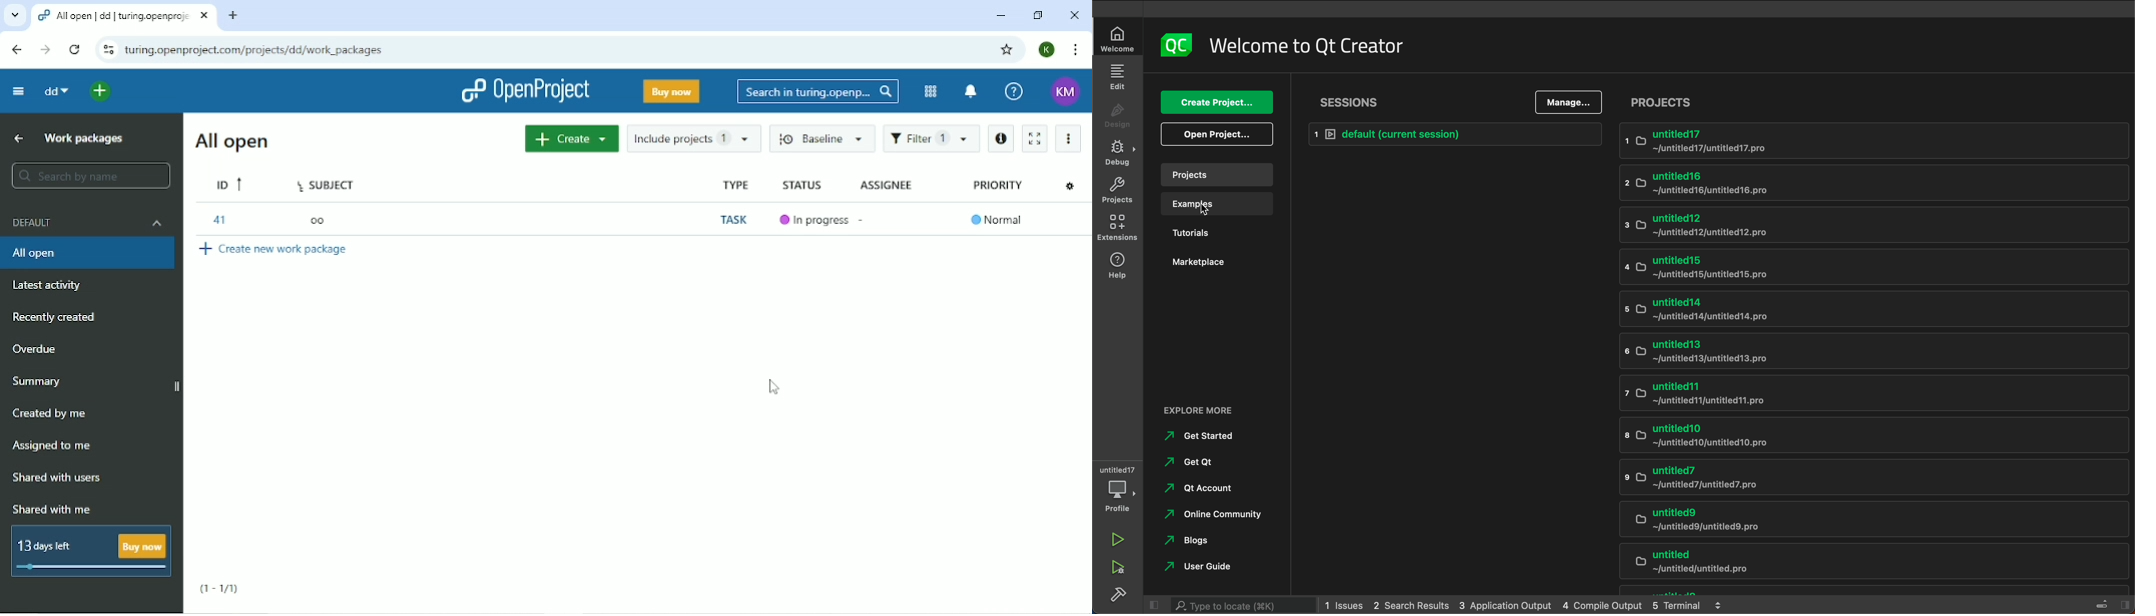 Image resolution: width=2156 pixels, height=616 pixels. Describe the element at coordinates (256, 49) in the screenshot. I see `turing.openproject.com/projects/dd/work_packages` at that location.